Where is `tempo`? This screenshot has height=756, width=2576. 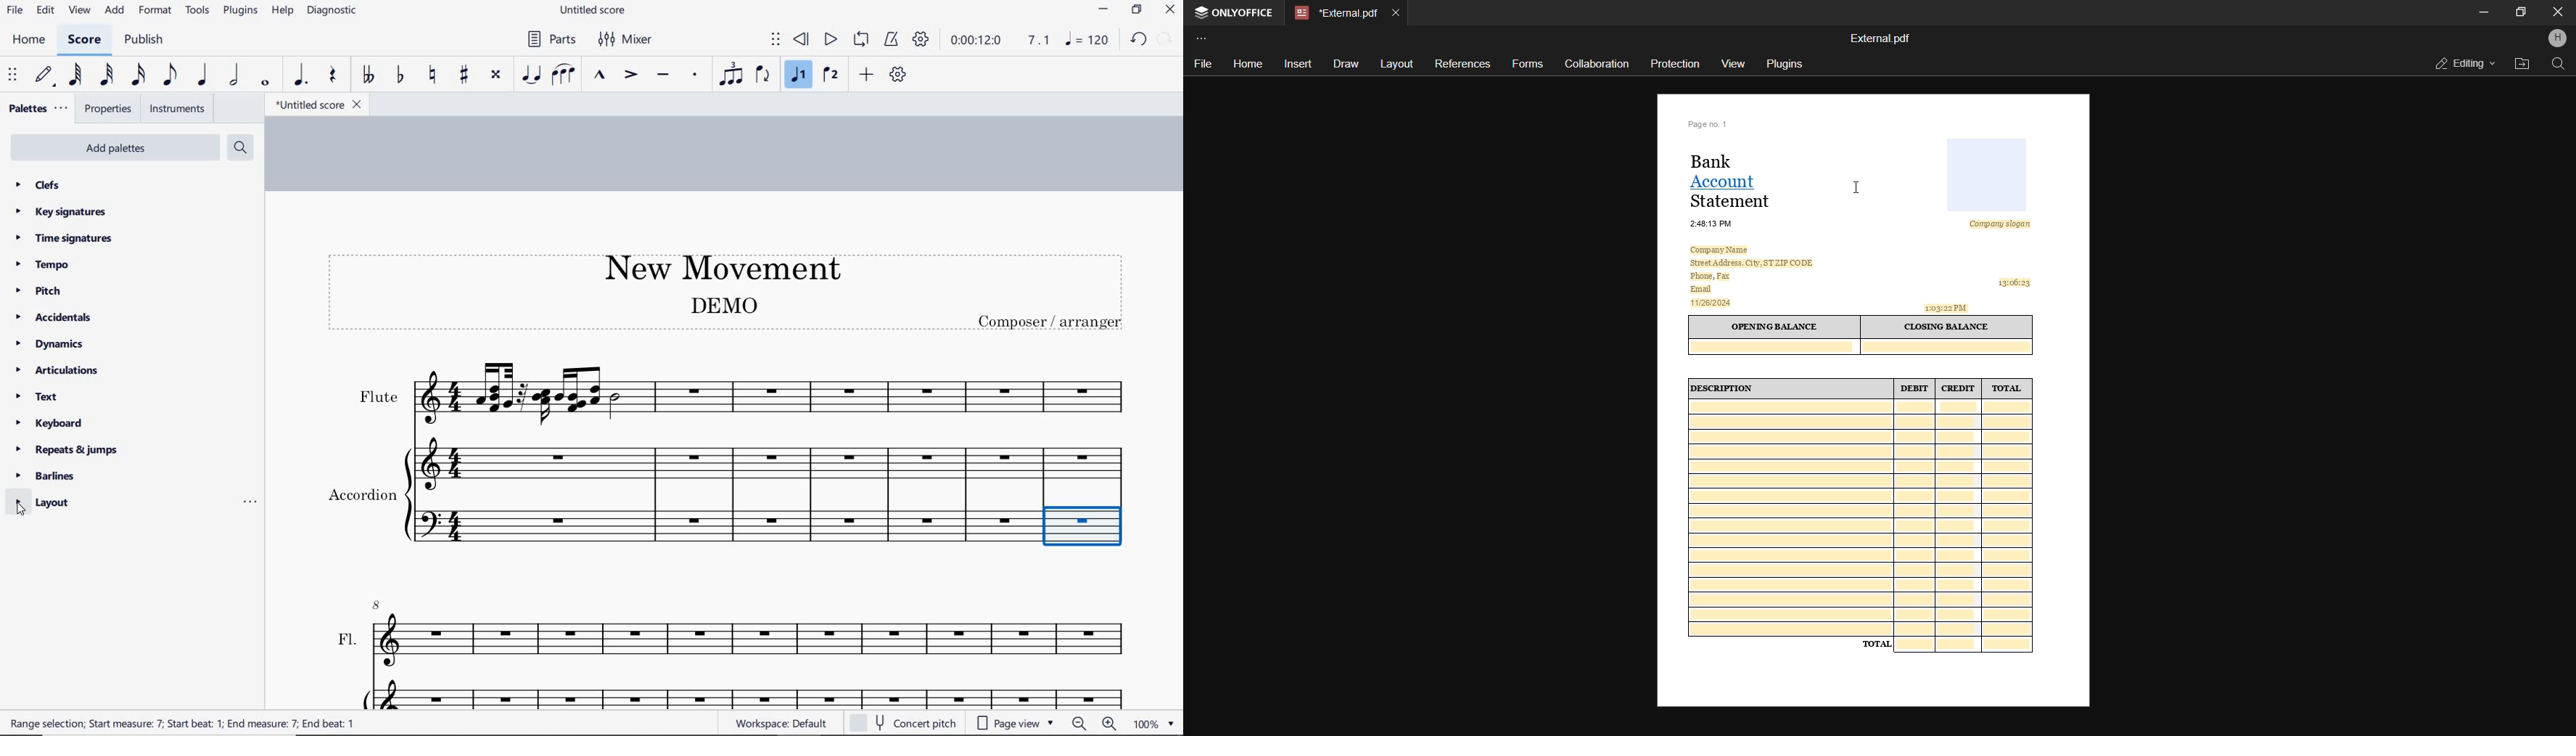
tempo is located at coordinates (47, 264).